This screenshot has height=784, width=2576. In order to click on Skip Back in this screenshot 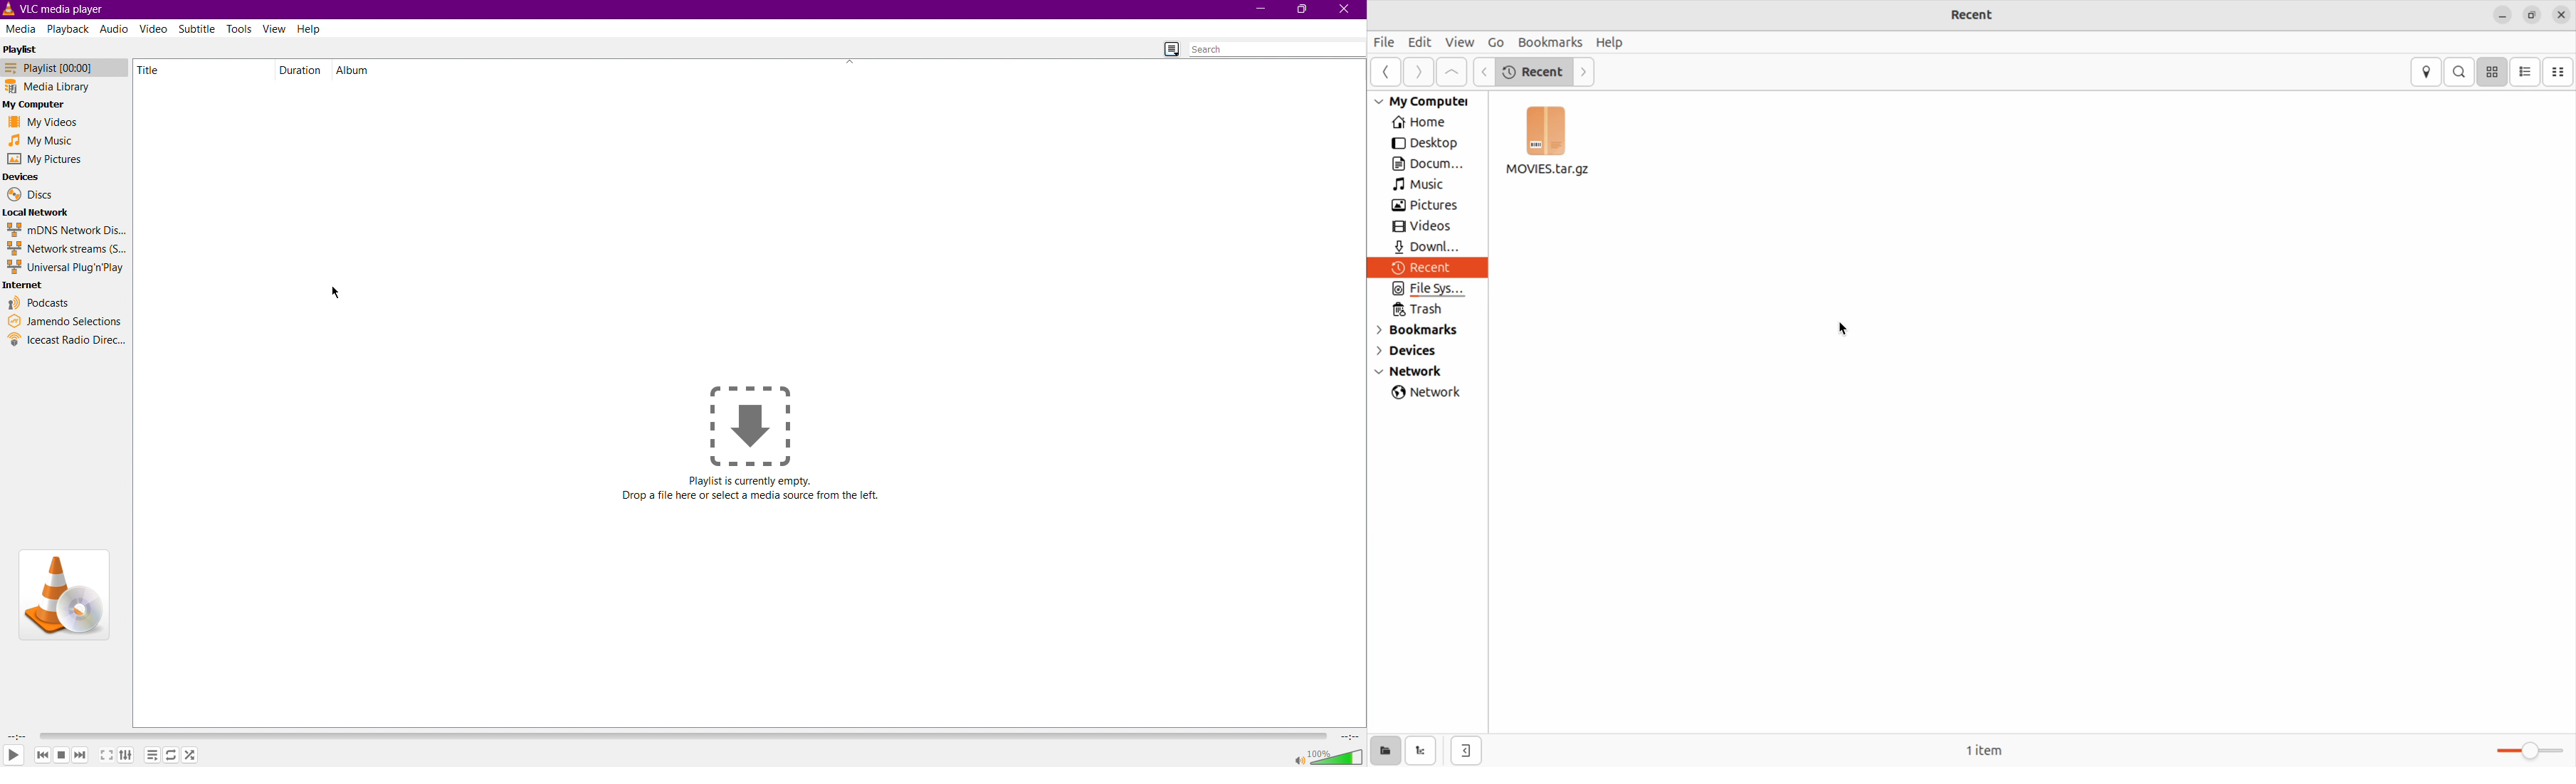, I will do `click(41, 754)`.